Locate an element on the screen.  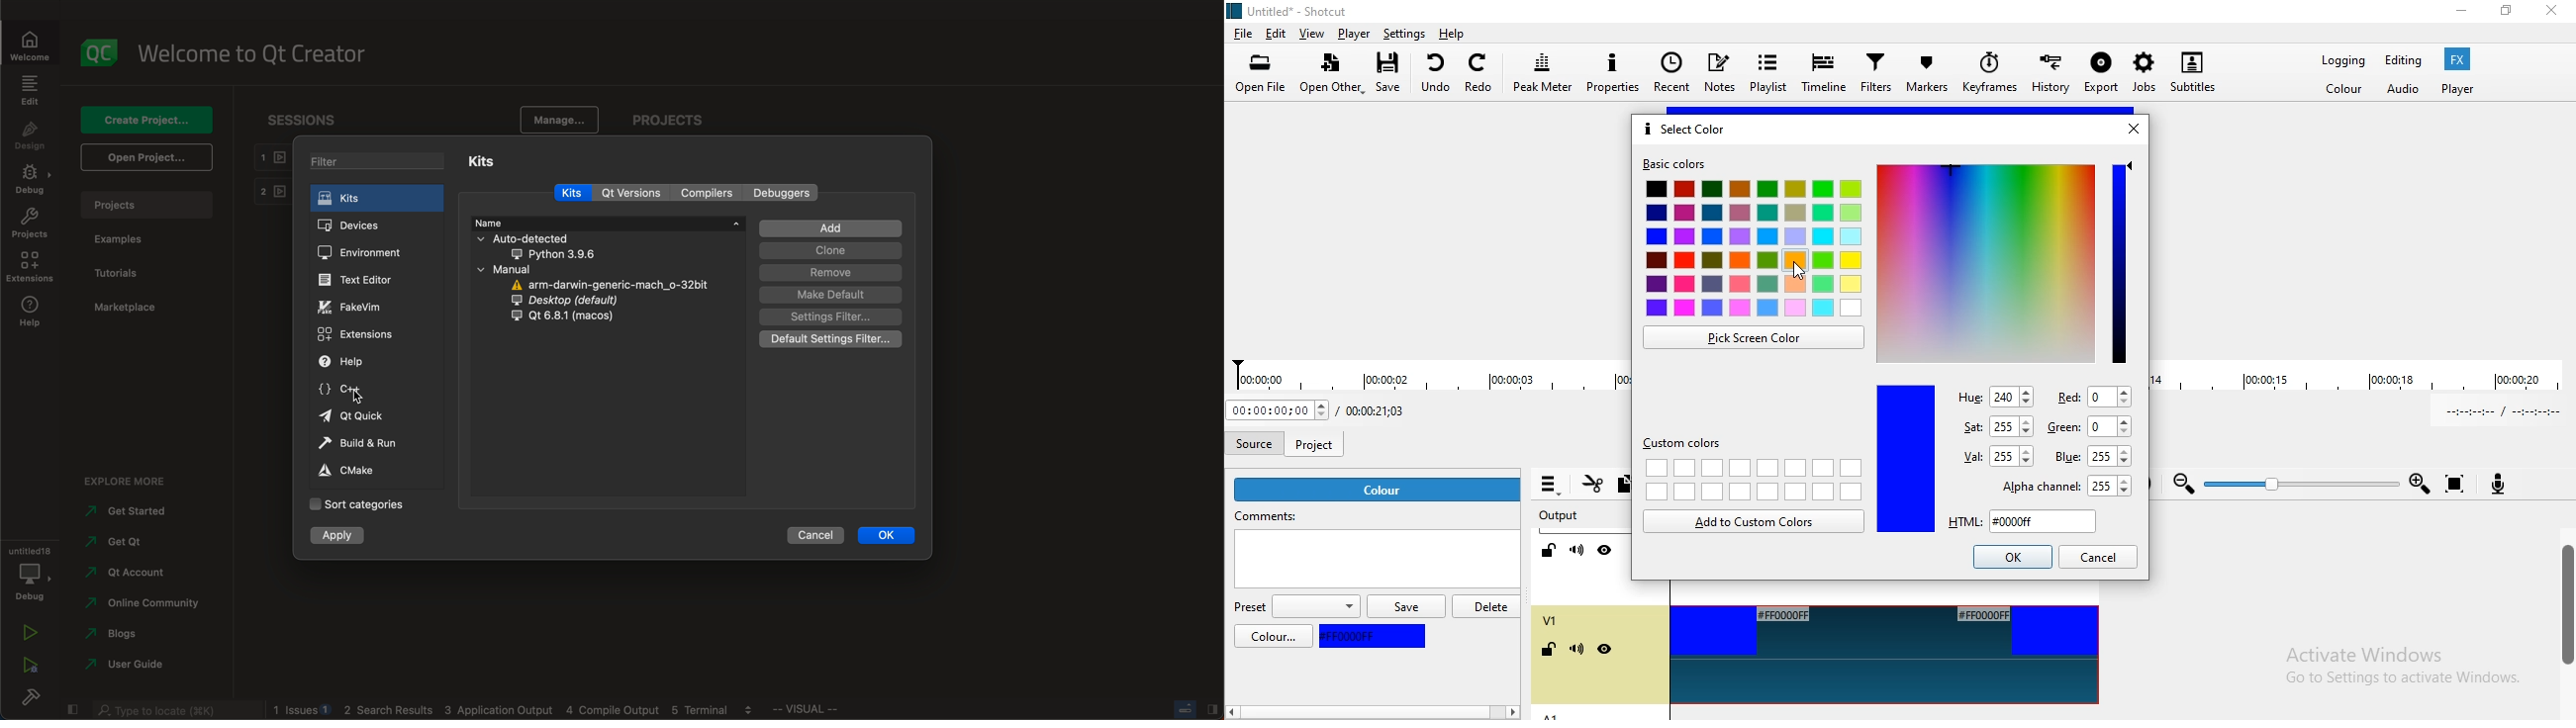
Filters is located at coordinates (1877, 75).